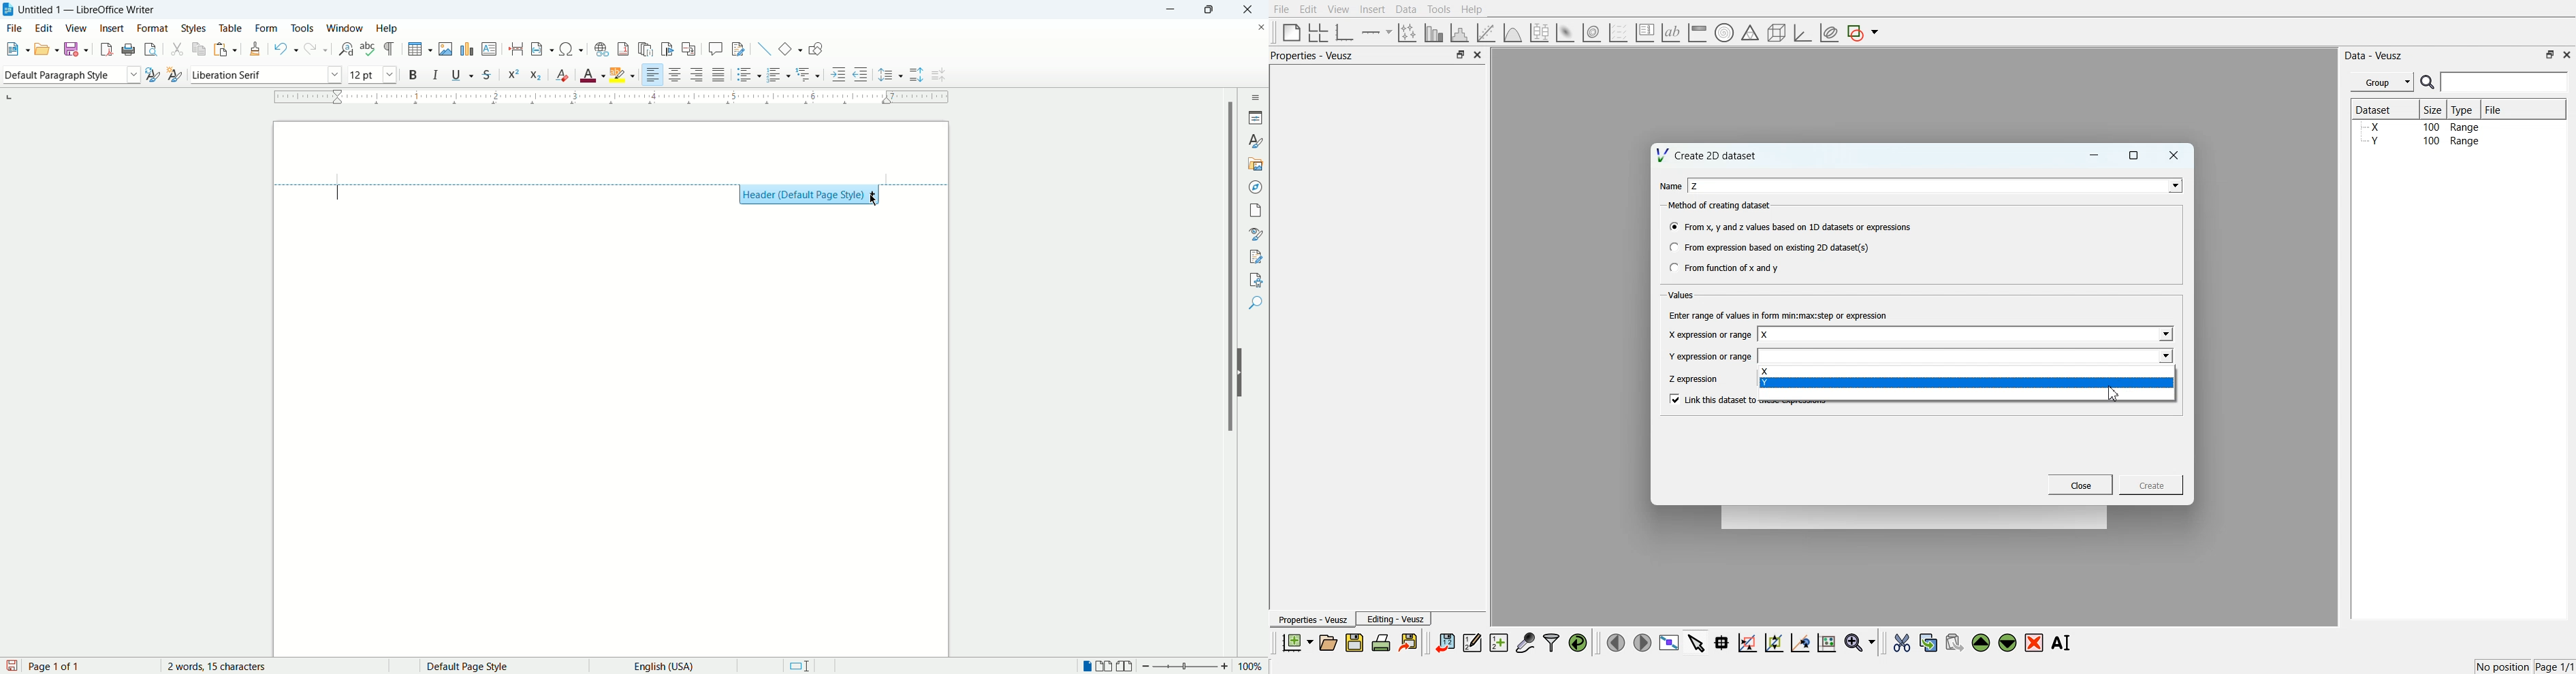 The image size is (2576, 700). Describe the element at coordinates (13, 664) in the screenshot. I see `save` at that location.